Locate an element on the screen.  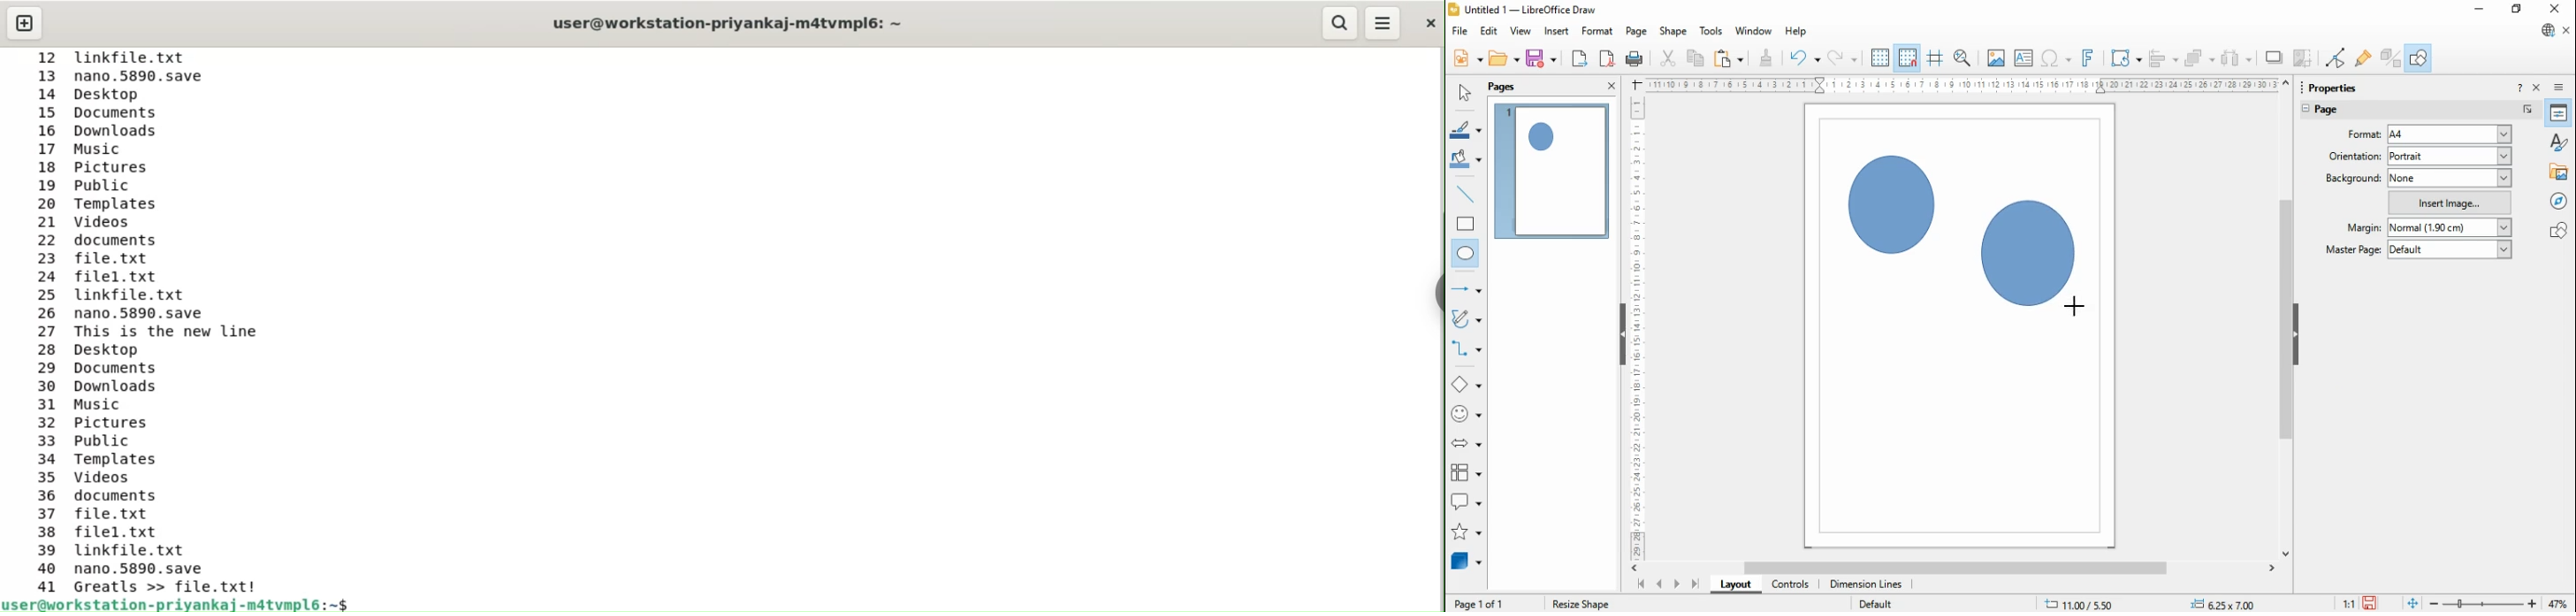
open is located at coordinates (1504, 58).